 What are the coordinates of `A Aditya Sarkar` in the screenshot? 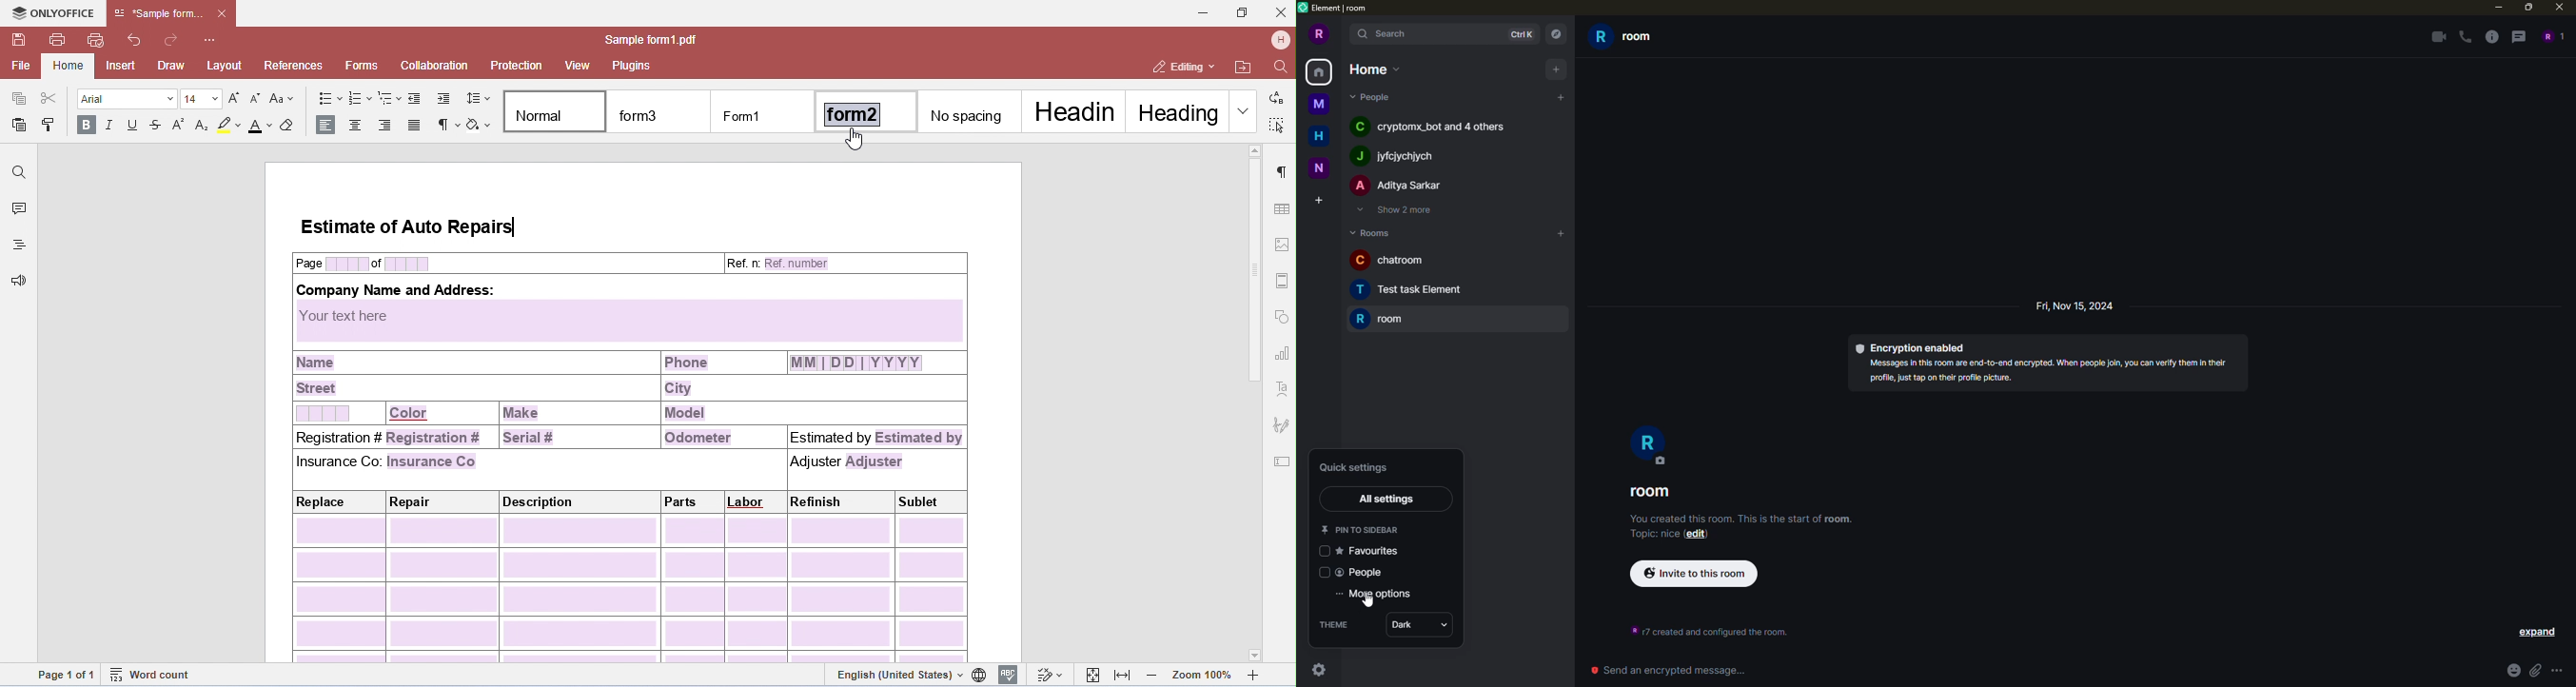 It's located at (1395, 185).